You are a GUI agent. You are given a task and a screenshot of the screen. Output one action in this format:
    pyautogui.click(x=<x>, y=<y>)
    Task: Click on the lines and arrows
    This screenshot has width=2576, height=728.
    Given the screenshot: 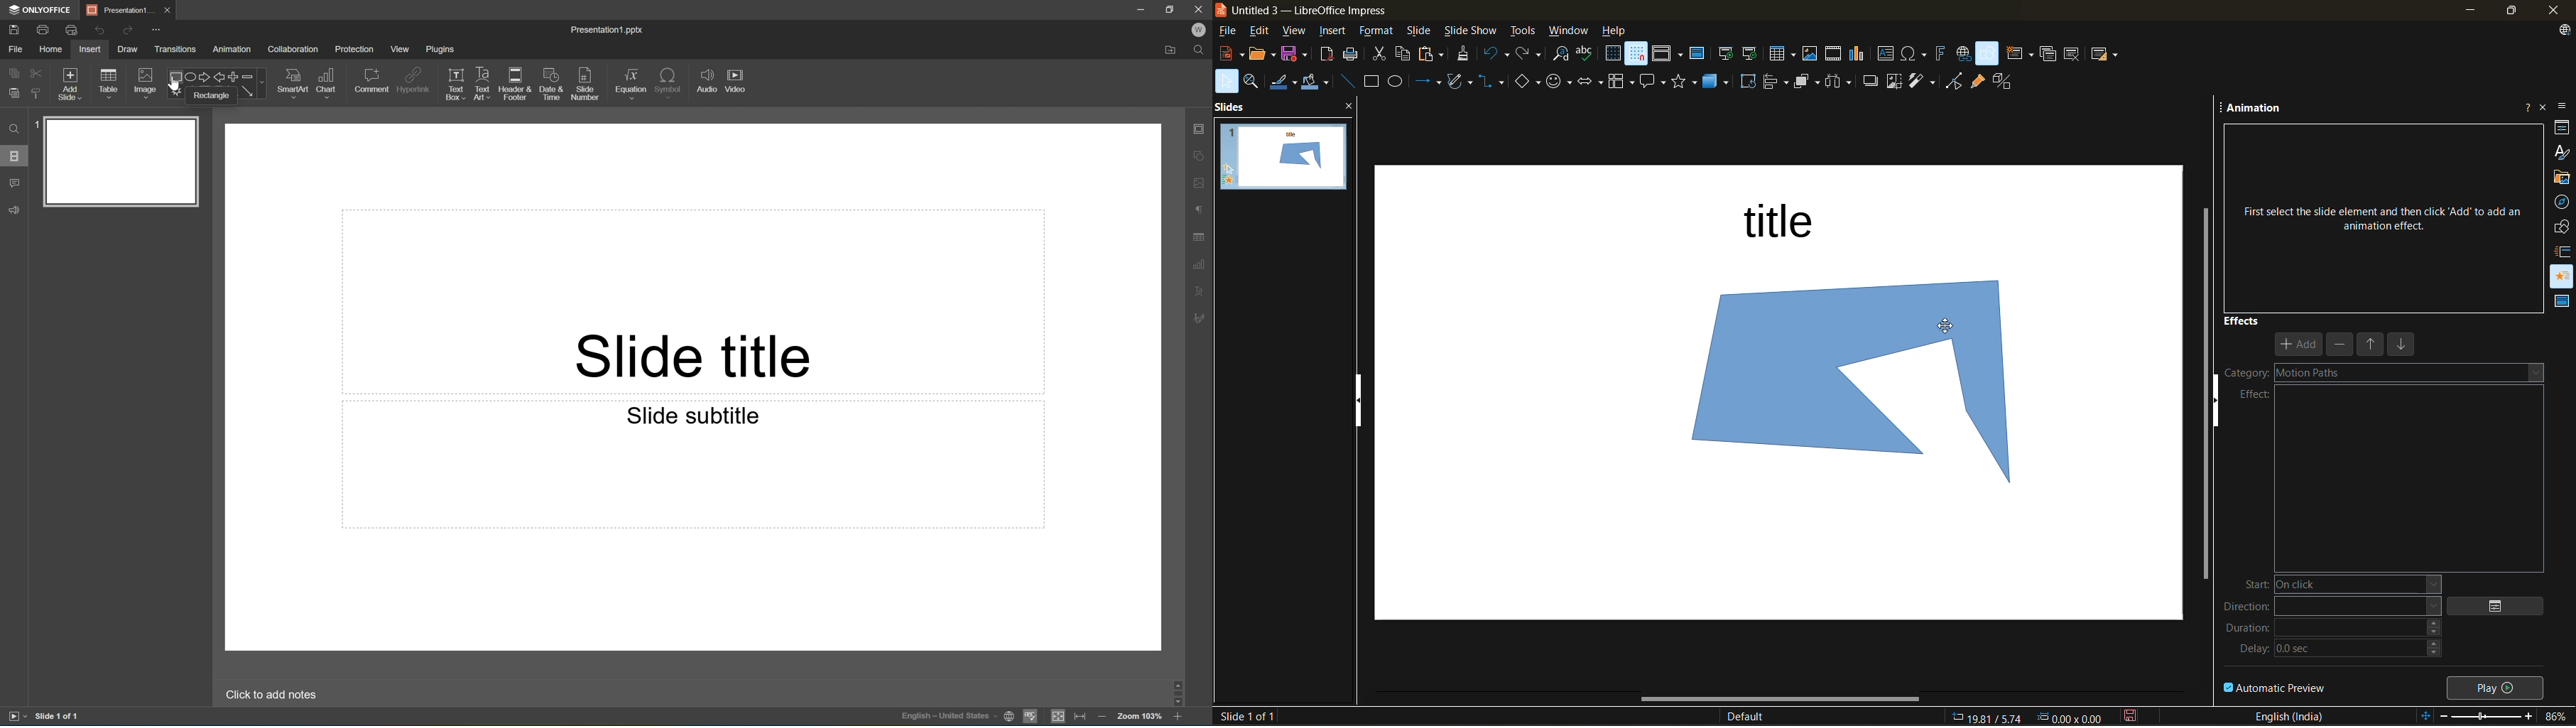 What is the action you would take?
    pyautogui.click(x=1425, y=82)
    